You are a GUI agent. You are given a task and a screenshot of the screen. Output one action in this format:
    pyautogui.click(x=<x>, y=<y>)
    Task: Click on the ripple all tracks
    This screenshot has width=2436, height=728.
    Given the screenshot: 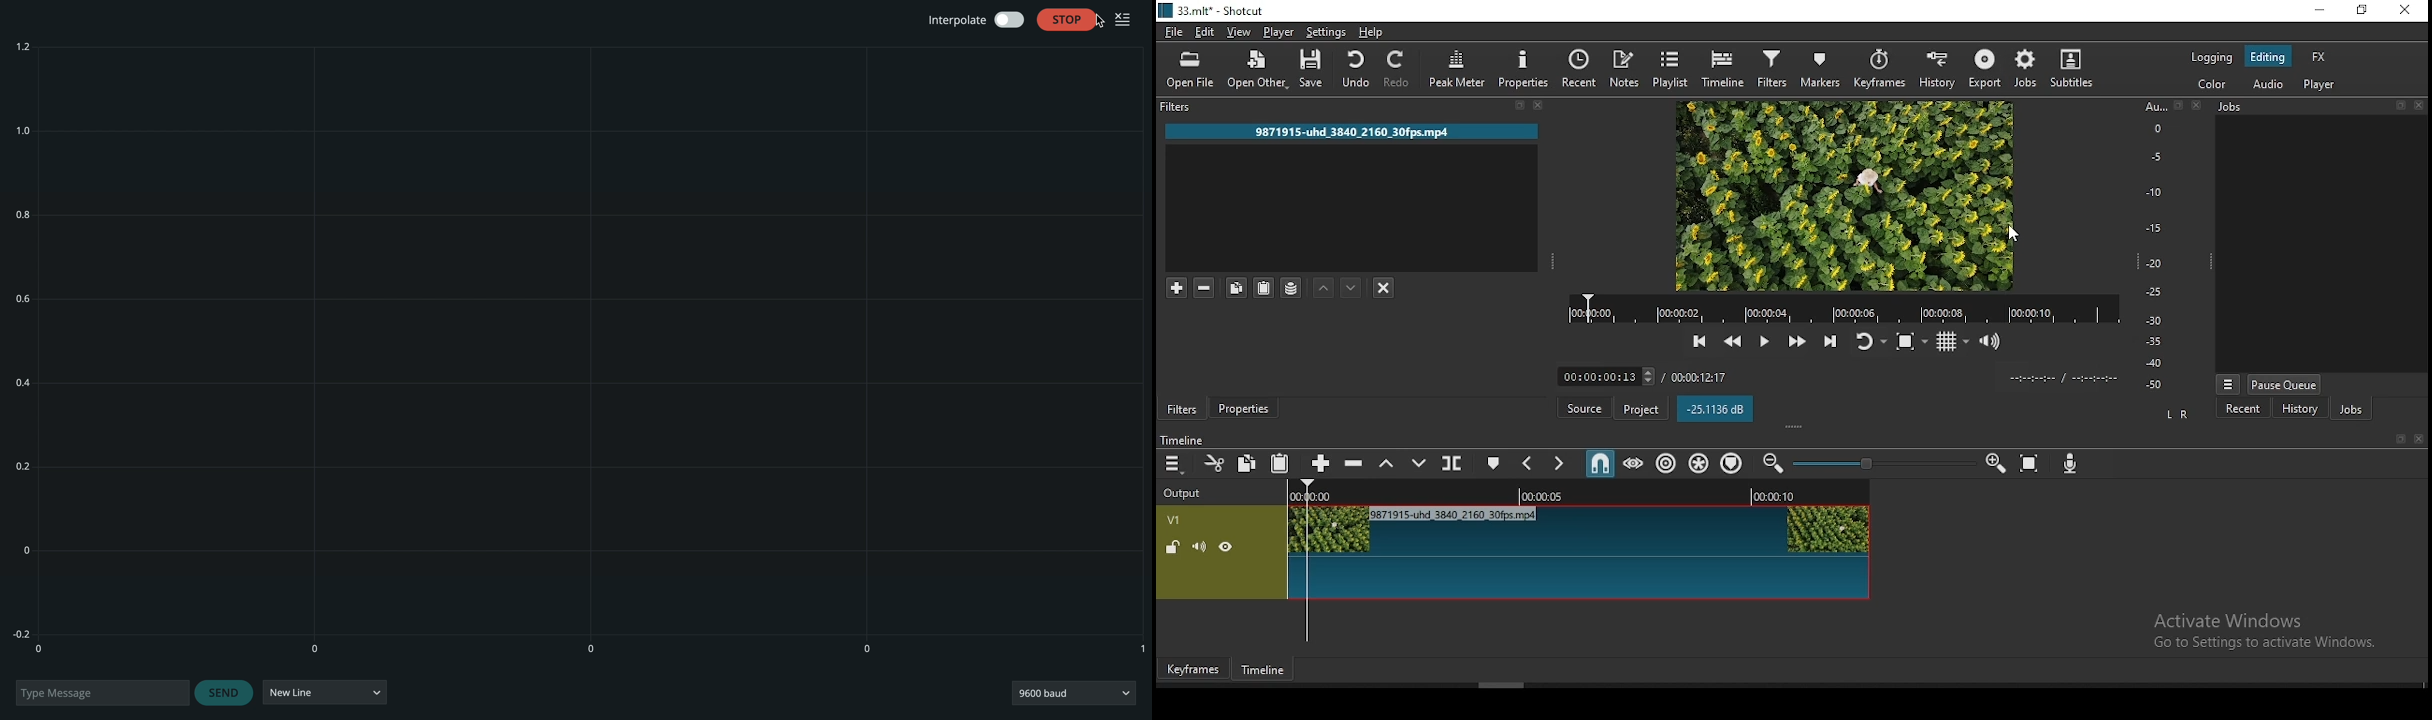 What is the action you would take?
    pyautogui.click(x=1698, y=463)
    